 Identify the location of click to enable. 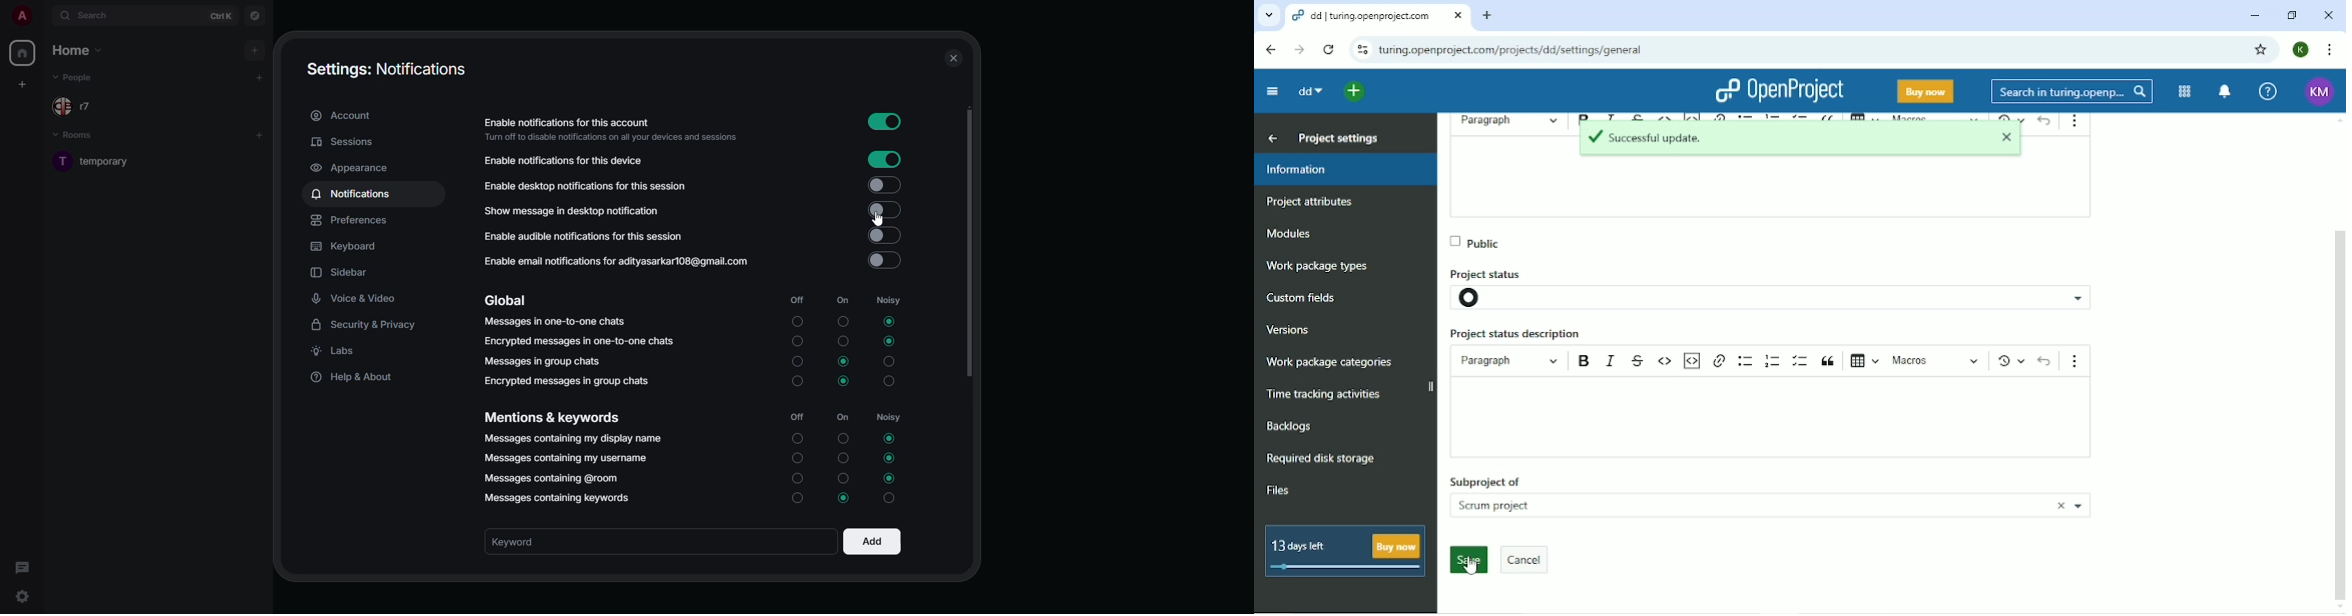
(884, 185).